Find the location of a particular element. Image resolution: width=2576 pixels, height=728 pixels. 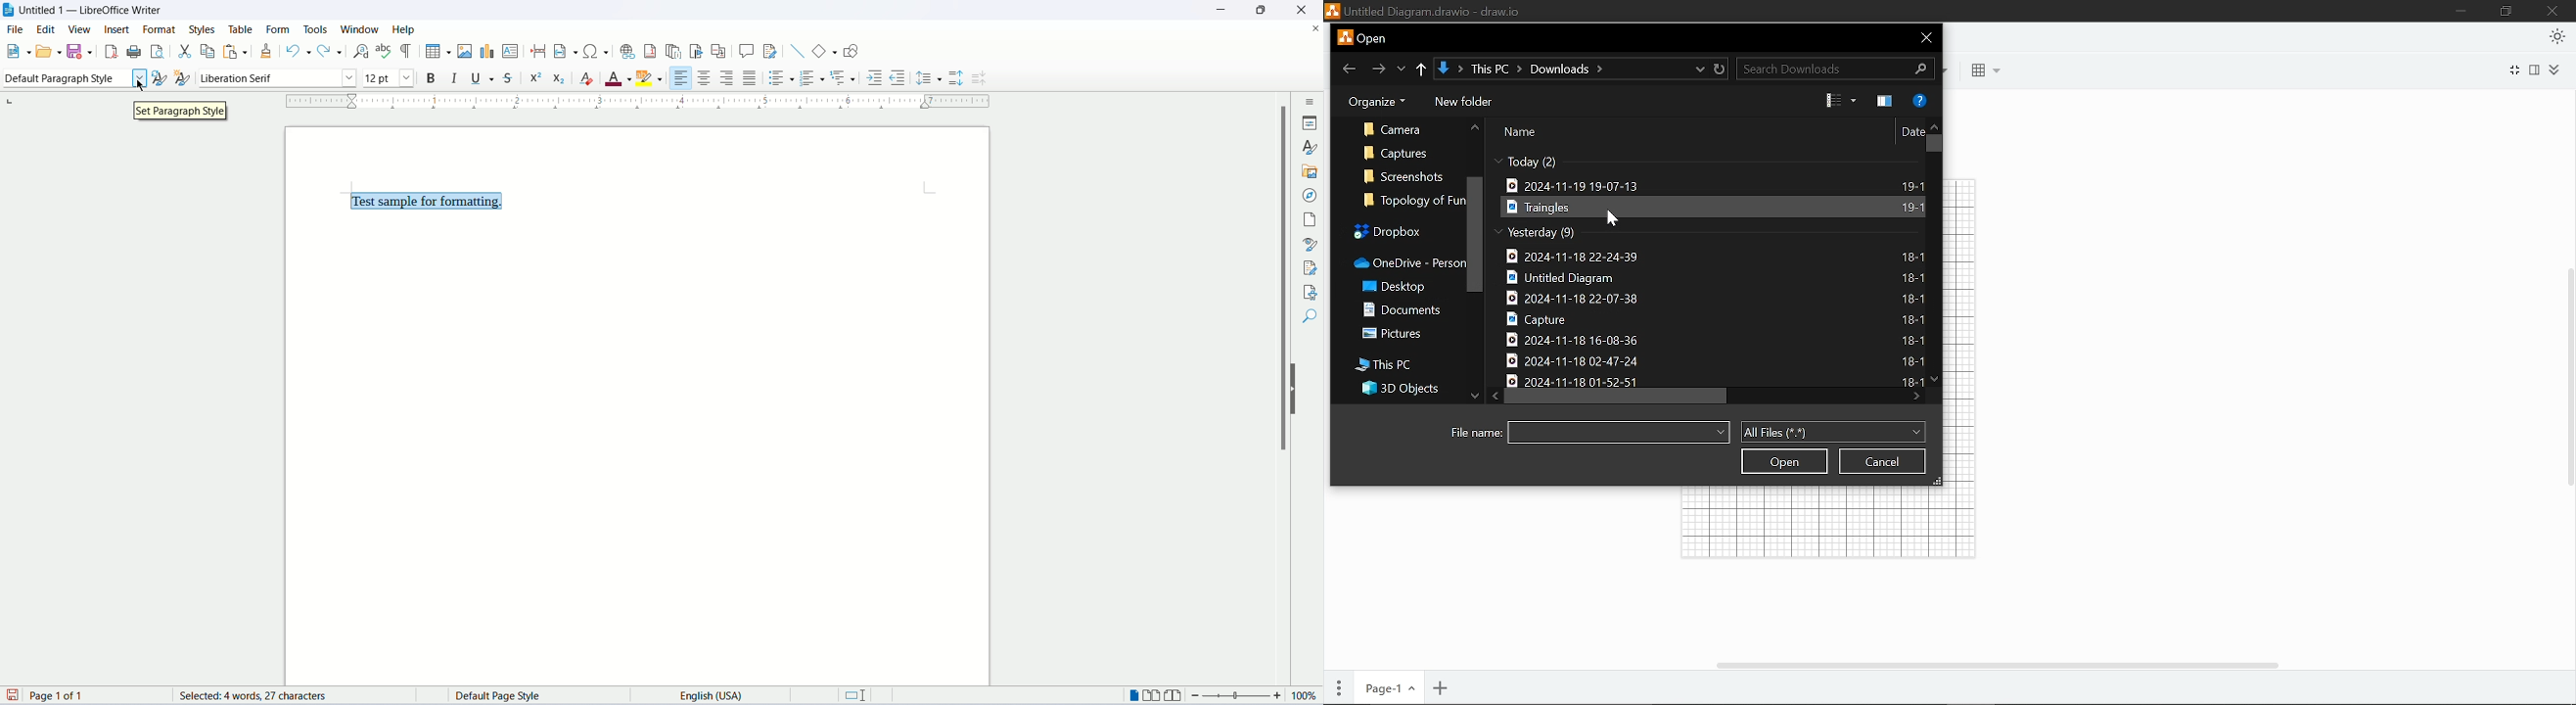

align center is located at coordinates (705, 78).